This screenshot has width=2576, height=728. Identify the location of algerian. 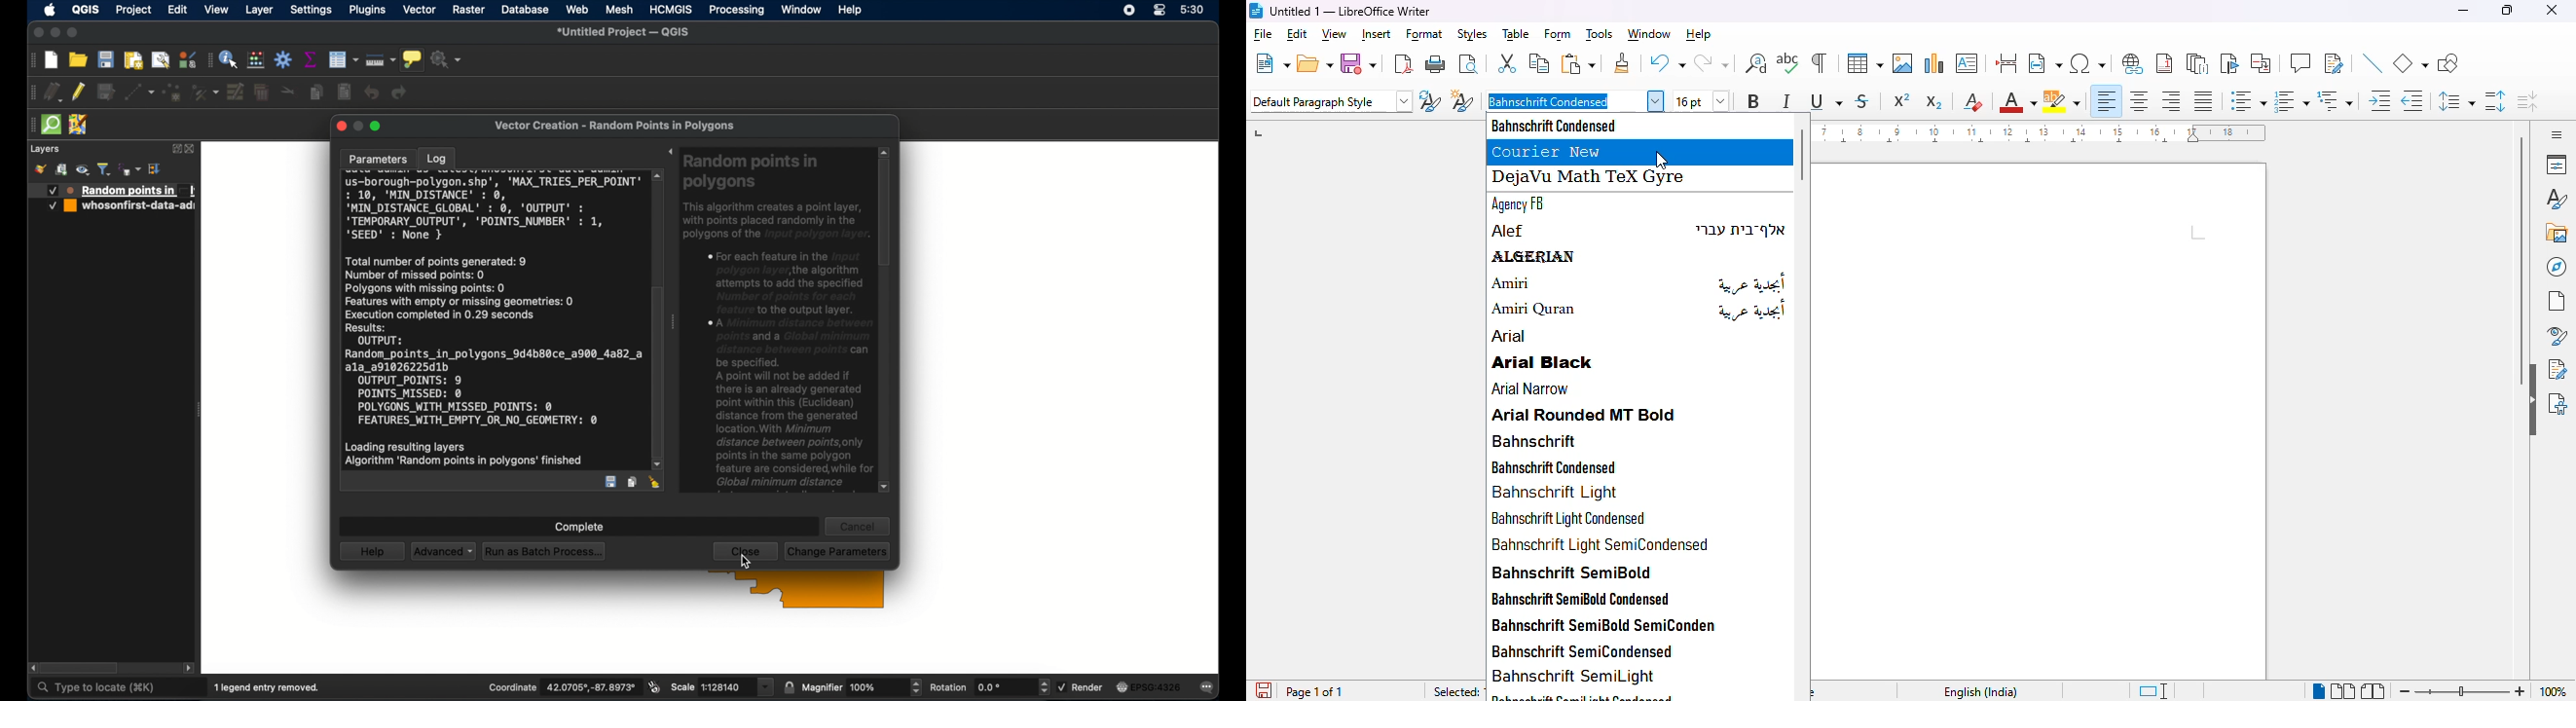
(1535, 255).